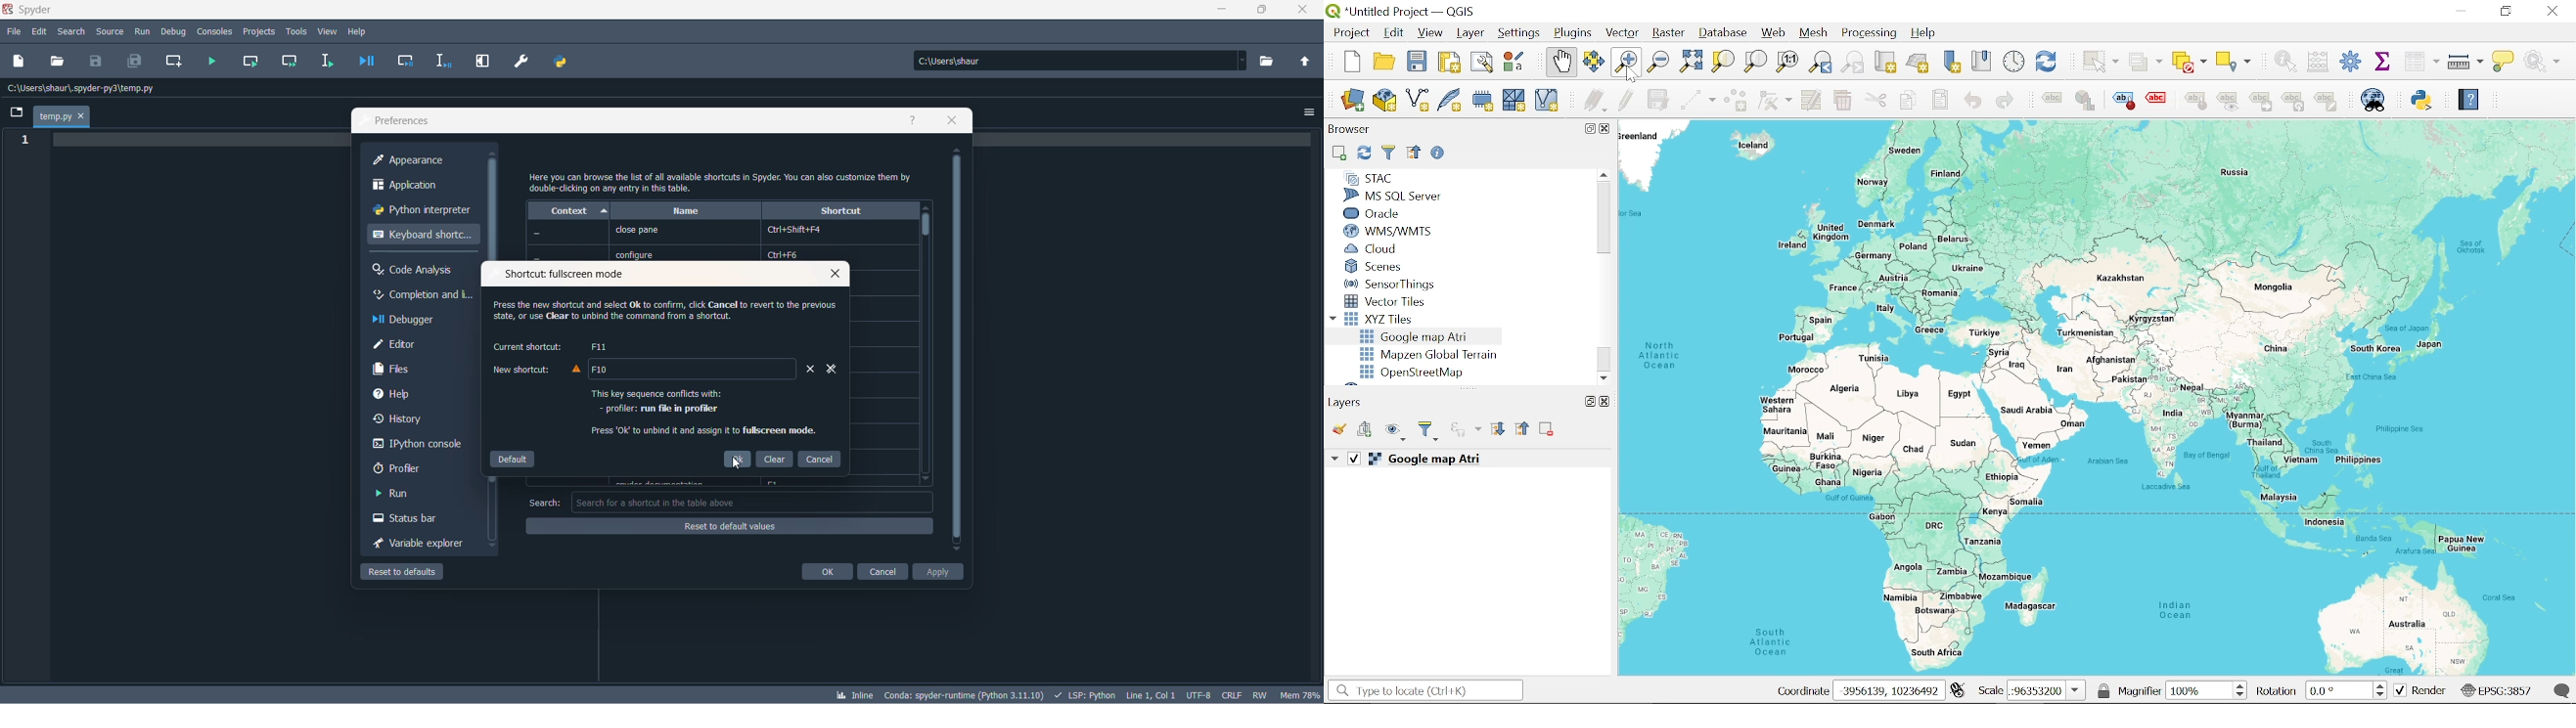 The width and height of the screenshot is (2576, 728). What do you see at coordinates (828, 572) in the screenshot?
I see `ok` at bounding box center [828, 572].